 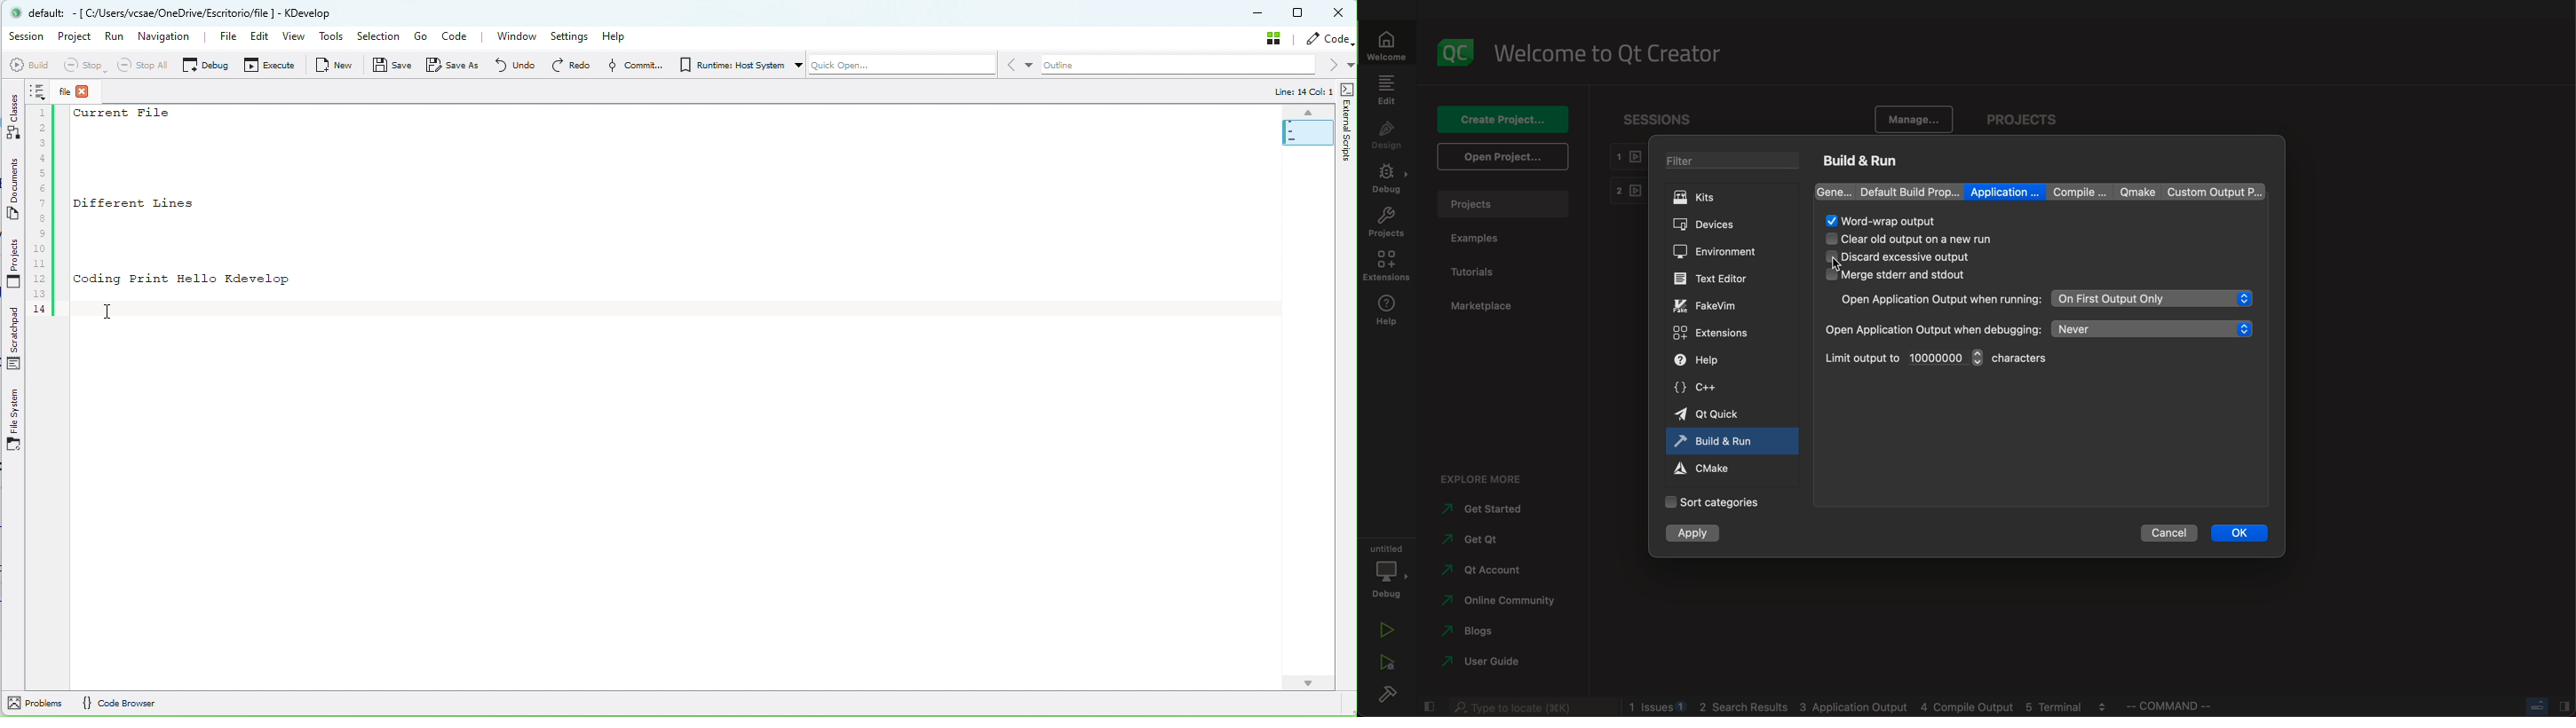 What do you see at coordinates (1711, 468) in the screenshot?
I see `cmake` at bounding box center [1711, 468].